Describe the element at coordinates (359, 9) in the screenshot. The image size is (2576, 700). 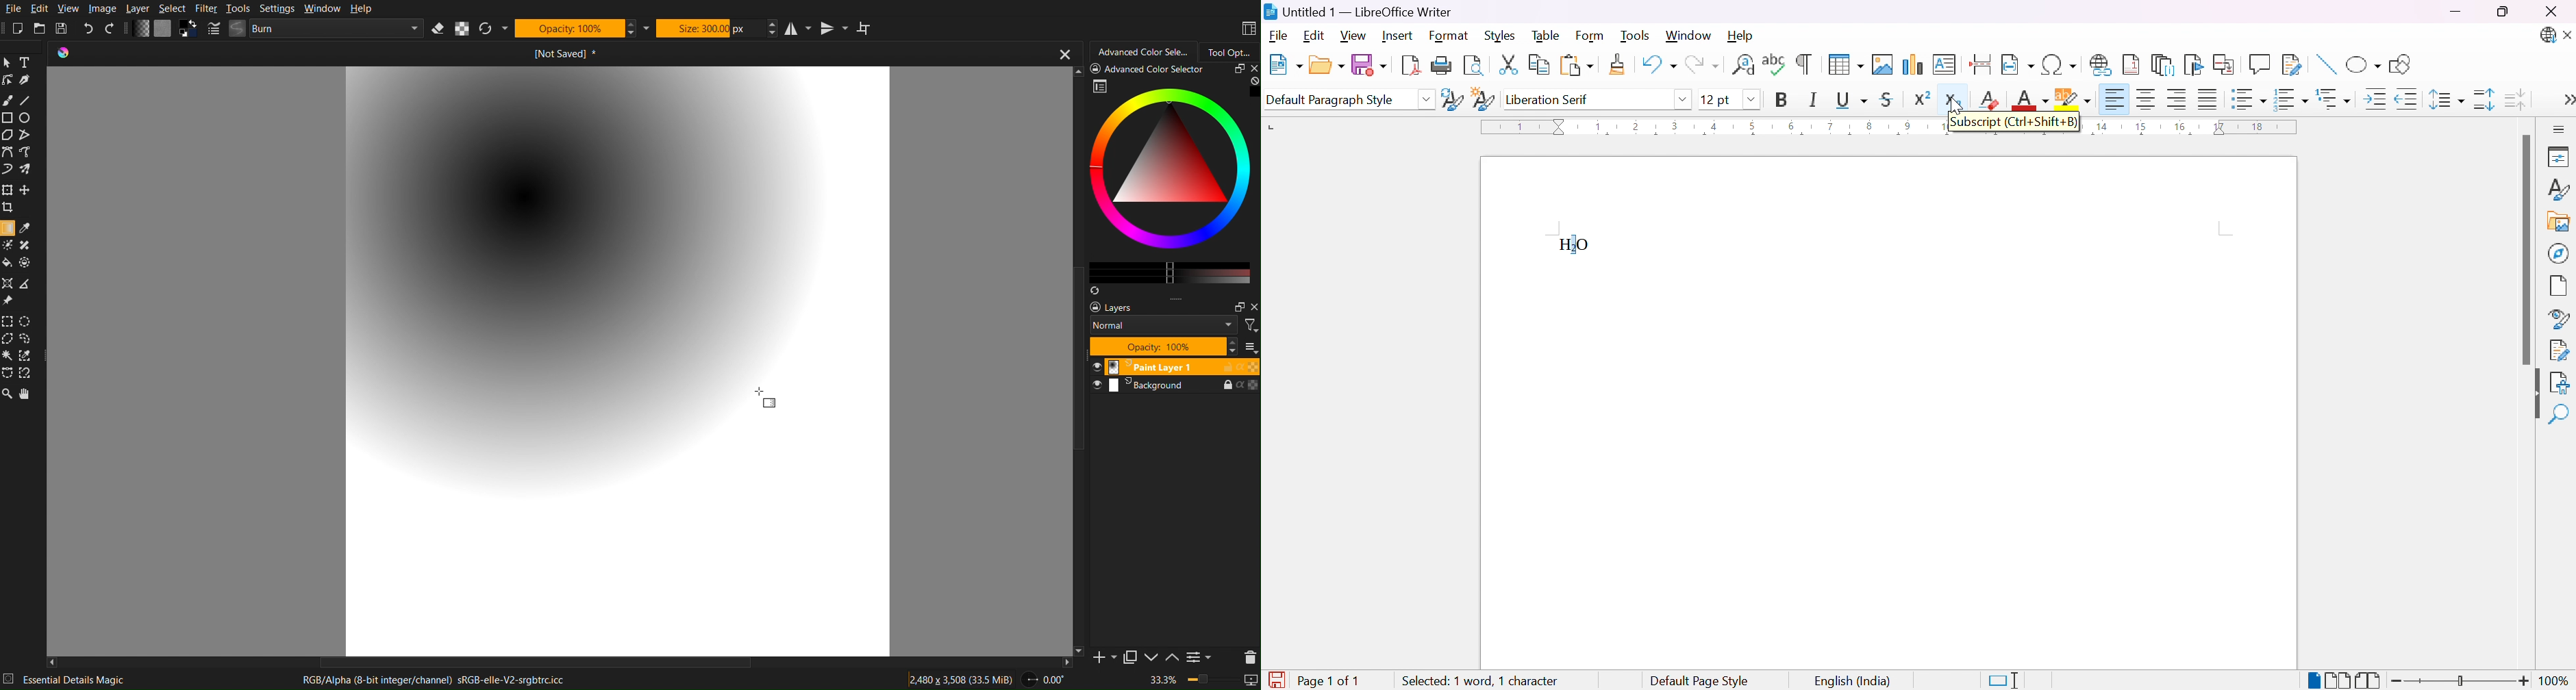
I see `Help` at that location.